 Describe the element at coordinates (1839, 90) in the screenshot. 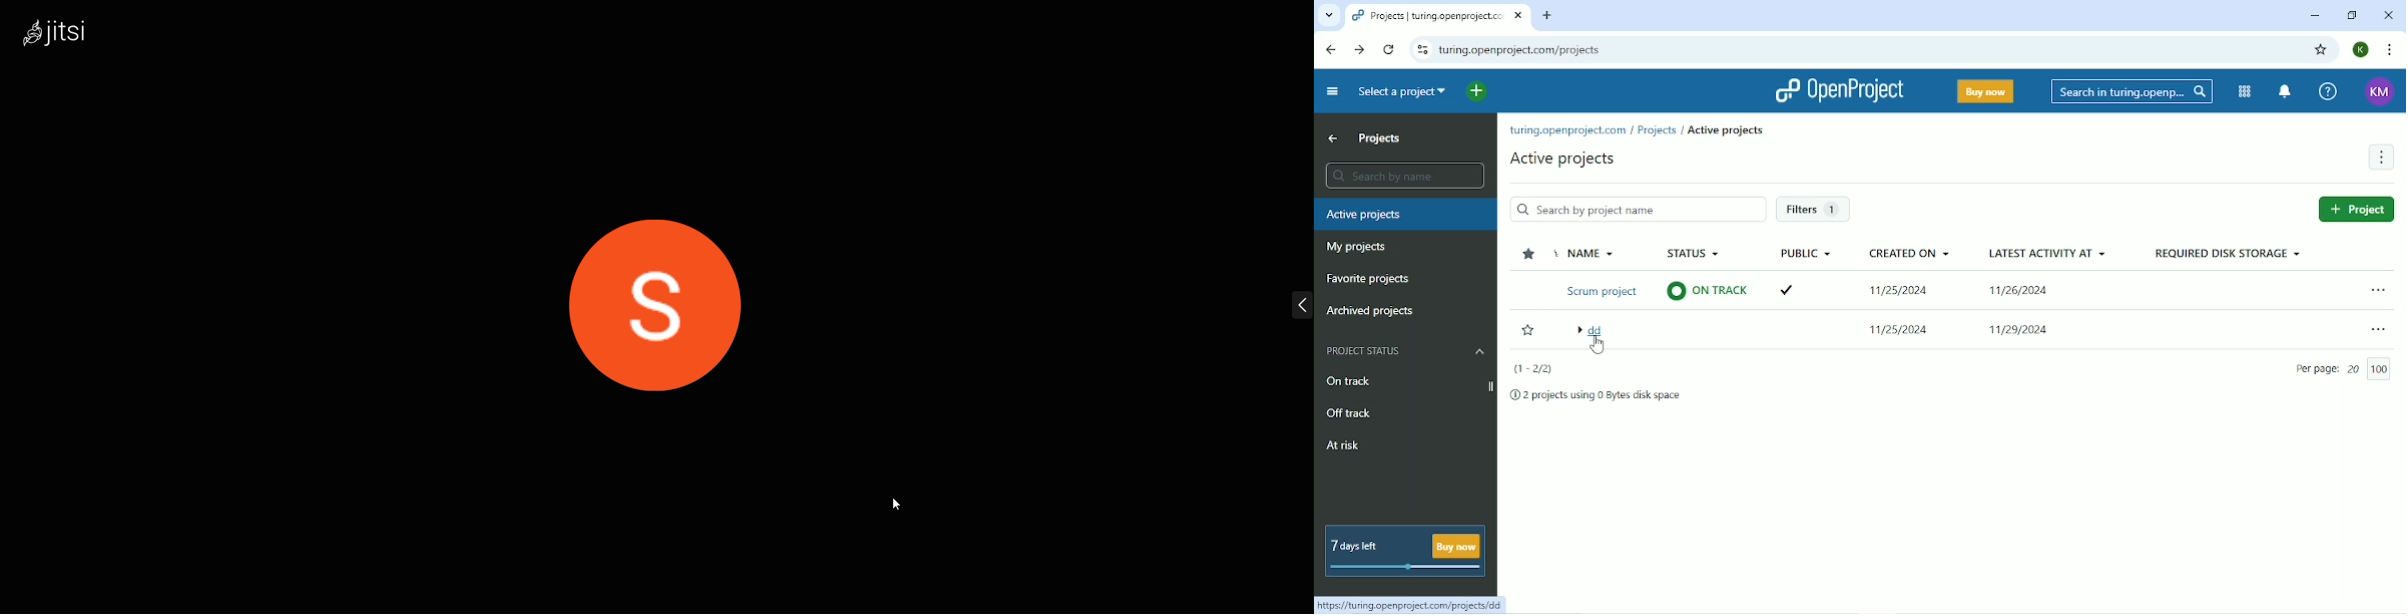

I see `OpenProject` at that location.